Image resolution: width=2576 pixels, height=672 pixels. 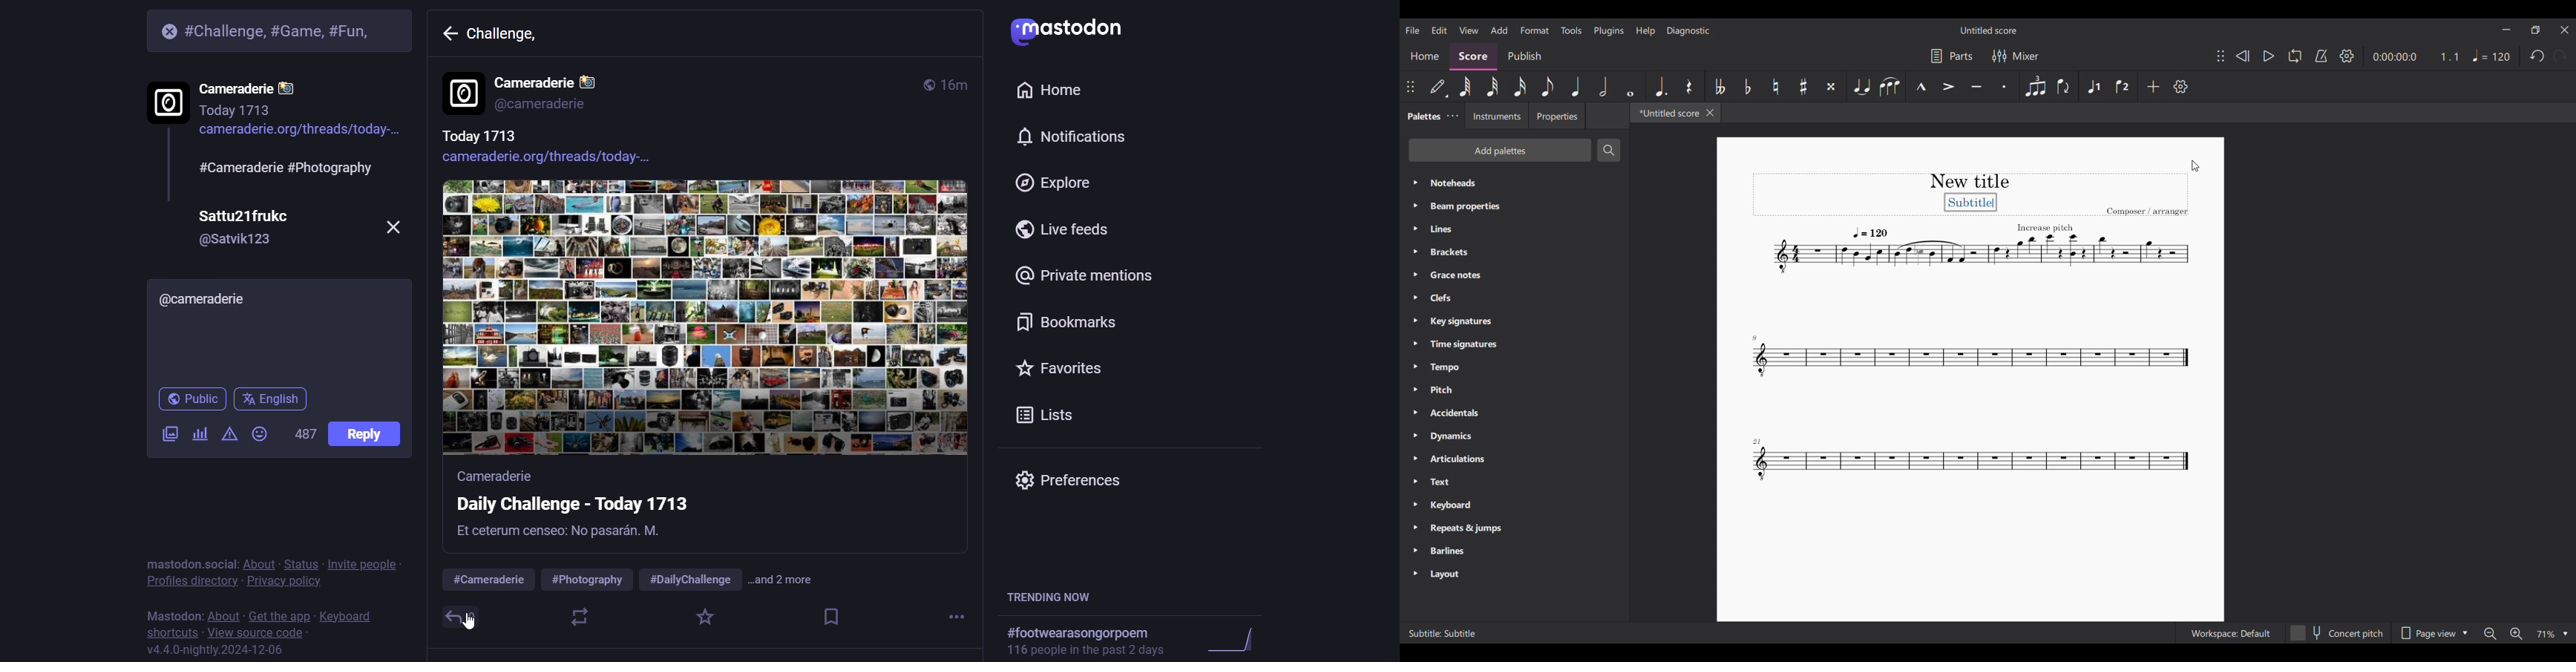 What do you see at coordinates (2016, 56) in the screenshot?
I see `Mixer settings` at bounding box center [2016, 56].